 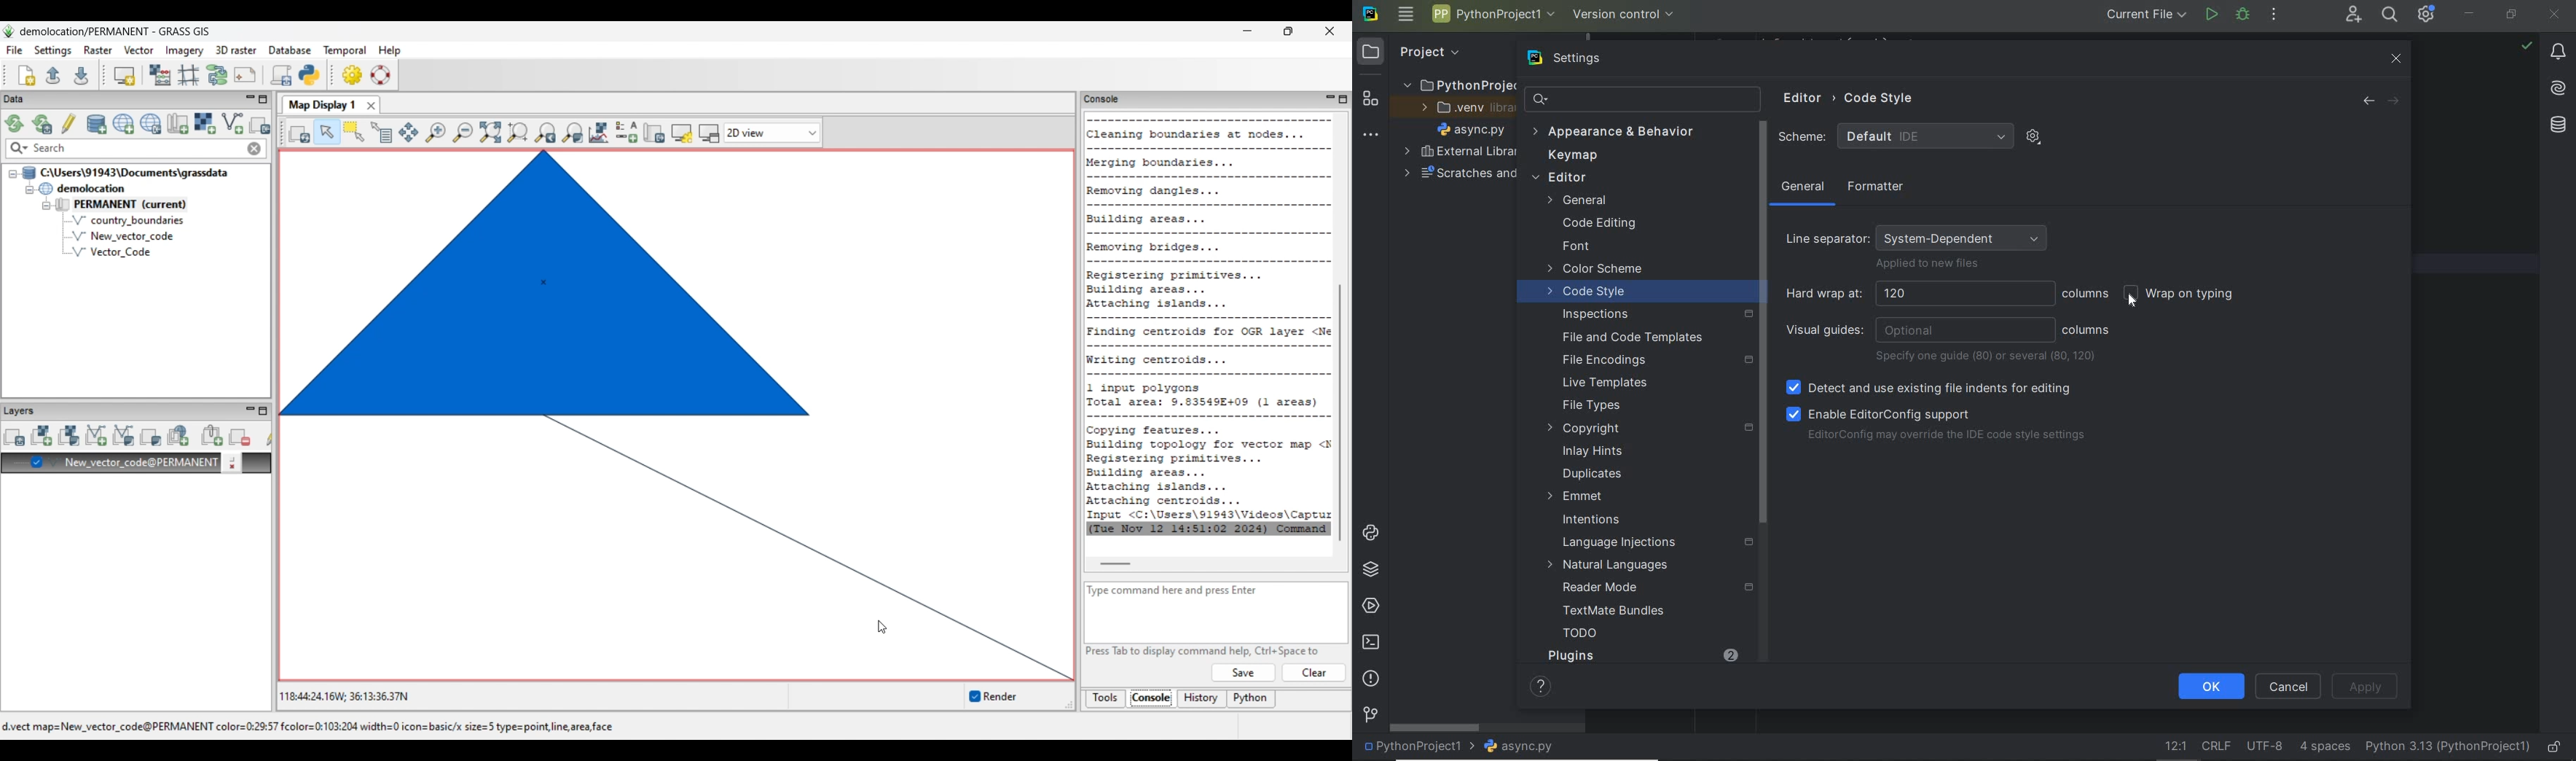 I want to click on Plugins, so click(x=1570, y=655).